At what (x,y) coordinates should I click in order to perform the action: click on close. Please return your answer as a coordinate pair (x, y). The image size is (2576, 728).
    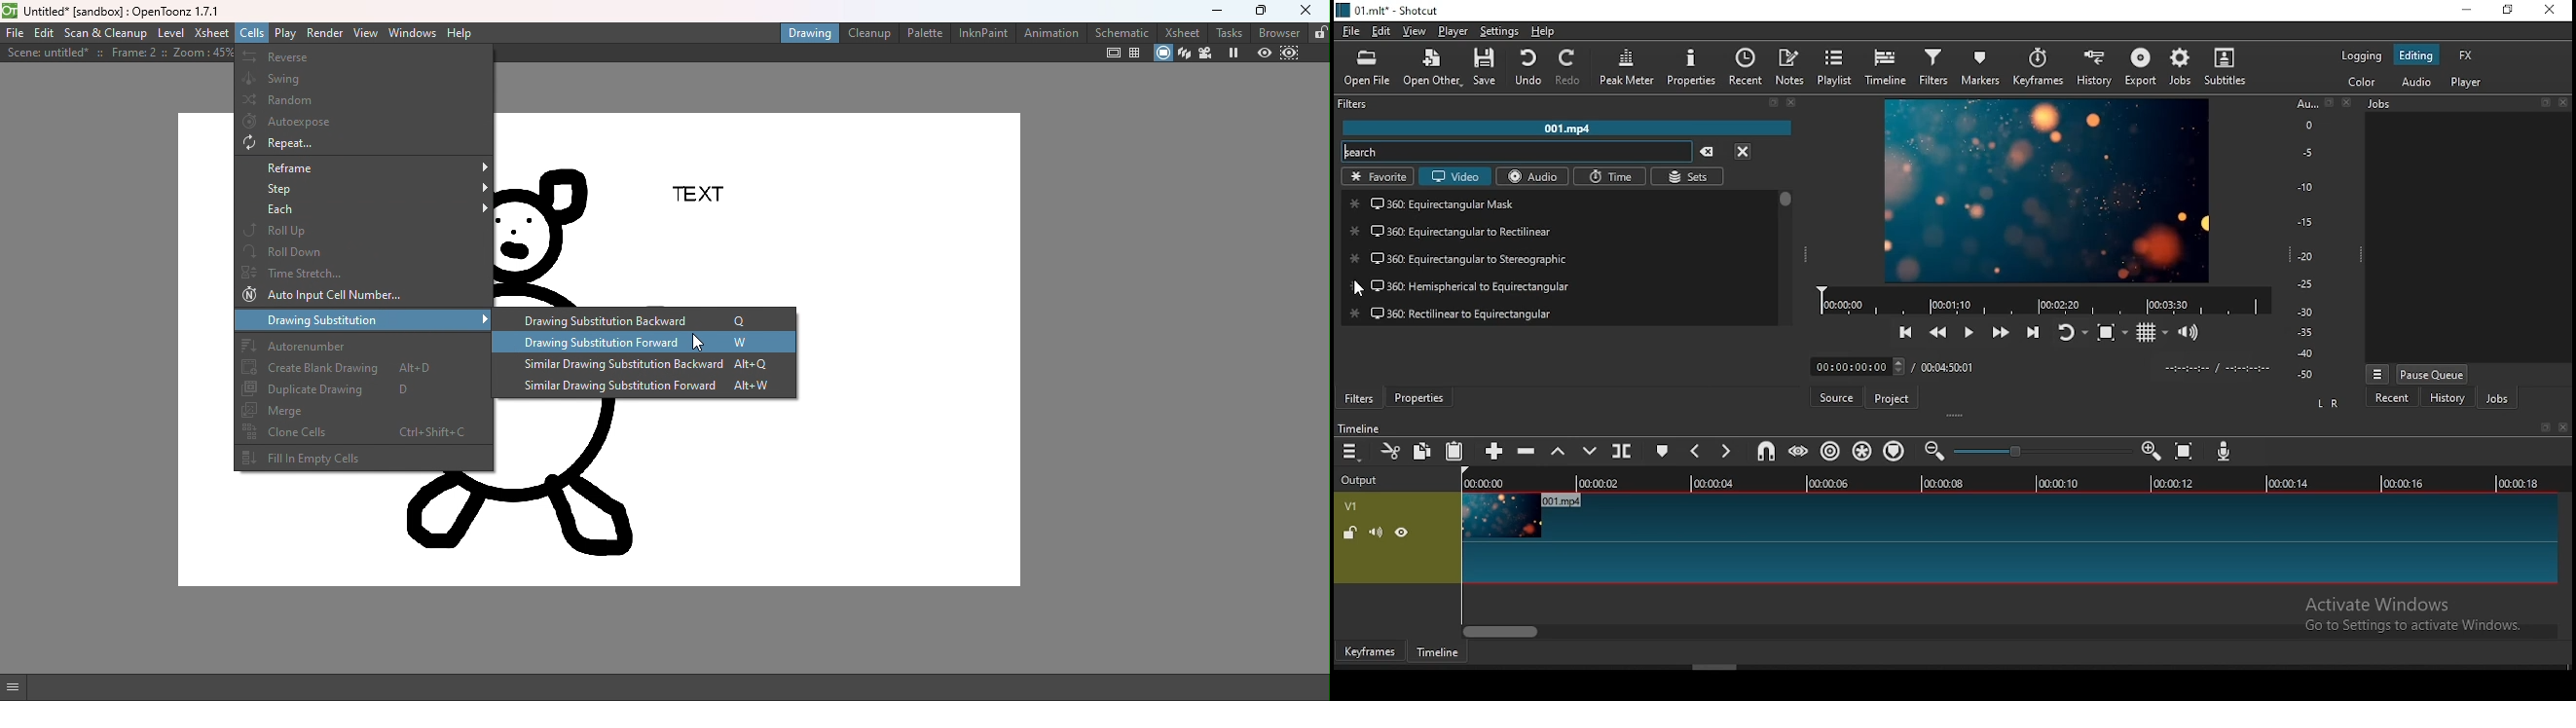
    Looking at the image, I should click on (1794, 103).